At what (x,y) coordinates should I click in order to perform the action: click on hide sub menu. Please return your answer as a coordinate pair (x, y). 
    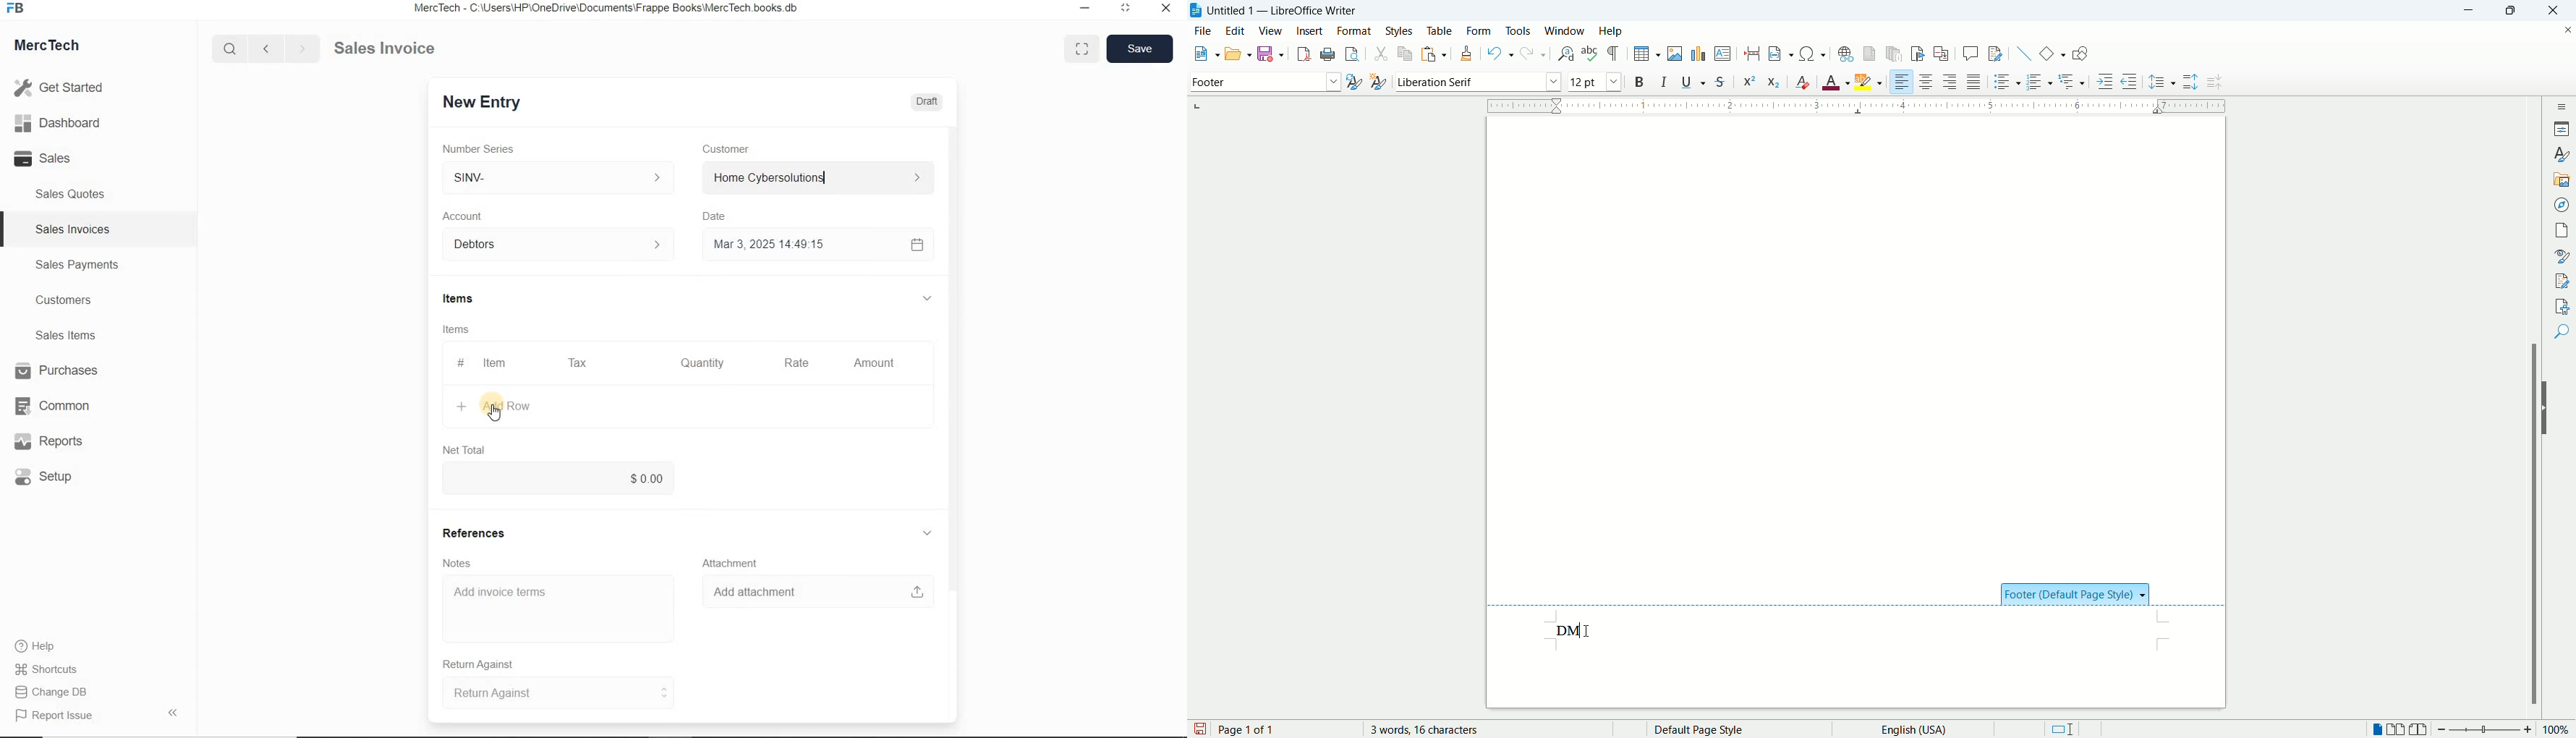
    Looking at the image, I should click on (927, 534).